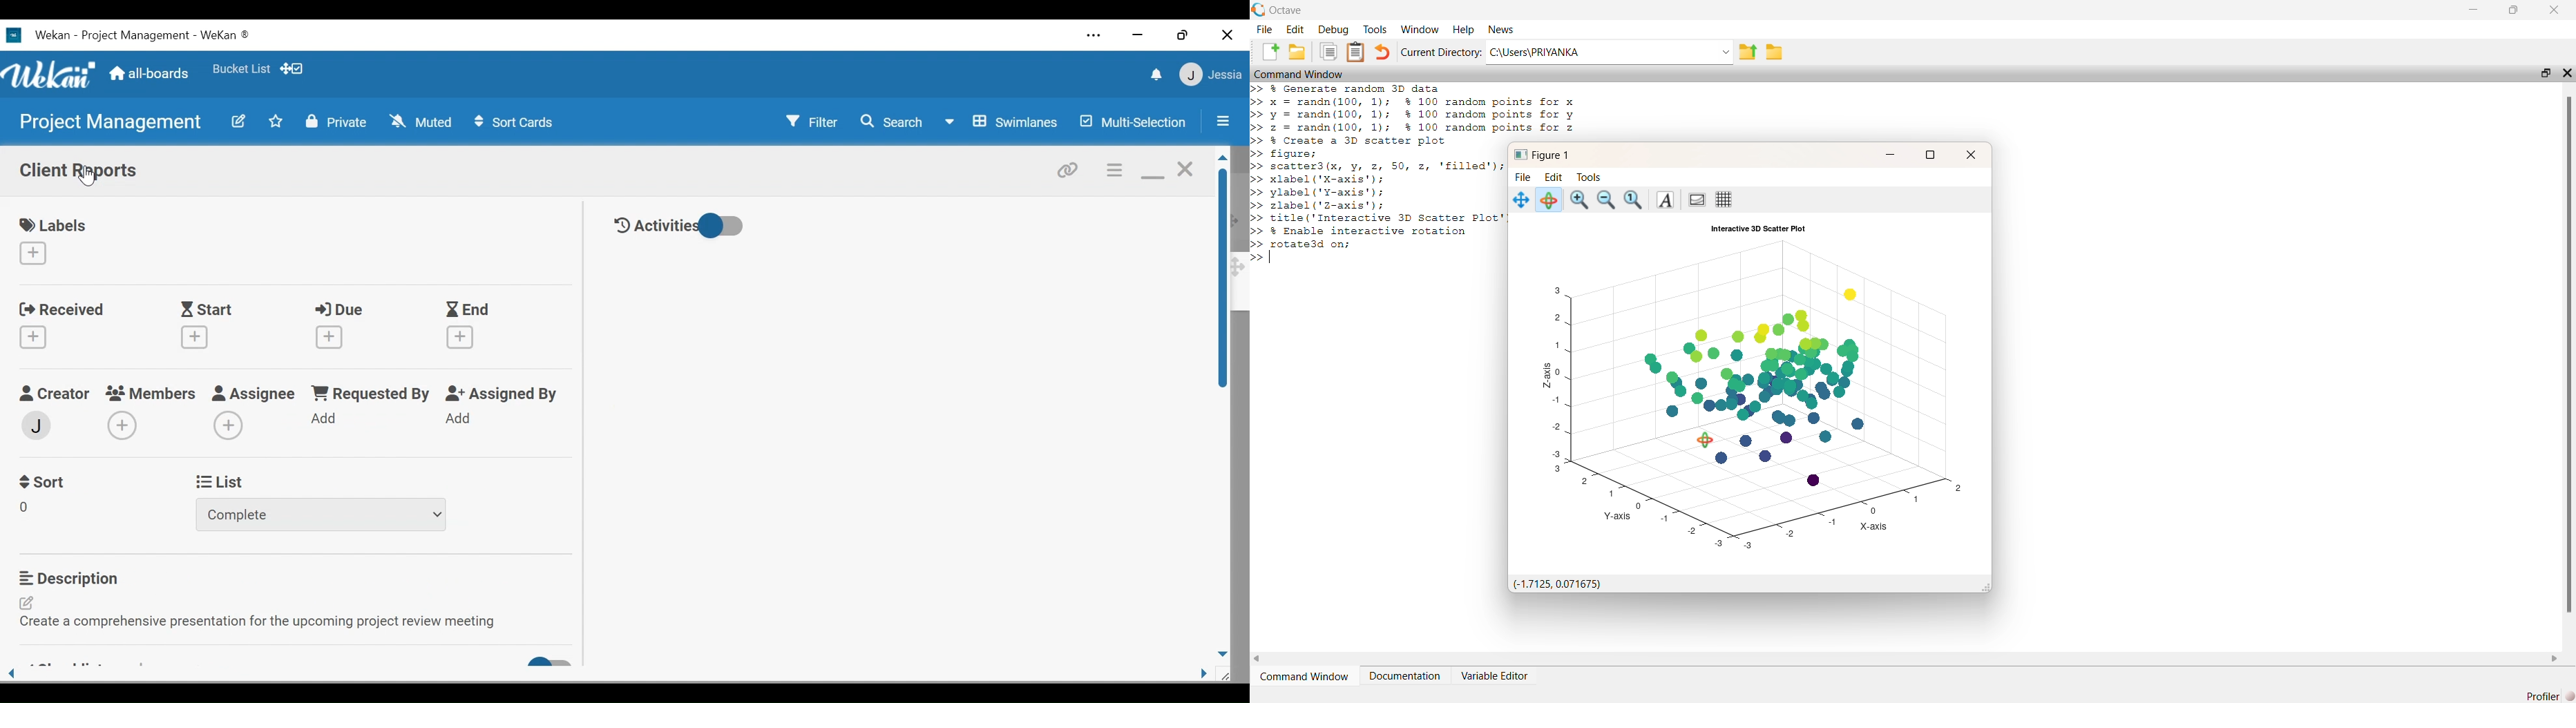 This screenshot has height=728, width=2576. What do you see at coordinates (1547, 200) in the screenshot?
I see `rotate` at bounding box center [1547, 200].